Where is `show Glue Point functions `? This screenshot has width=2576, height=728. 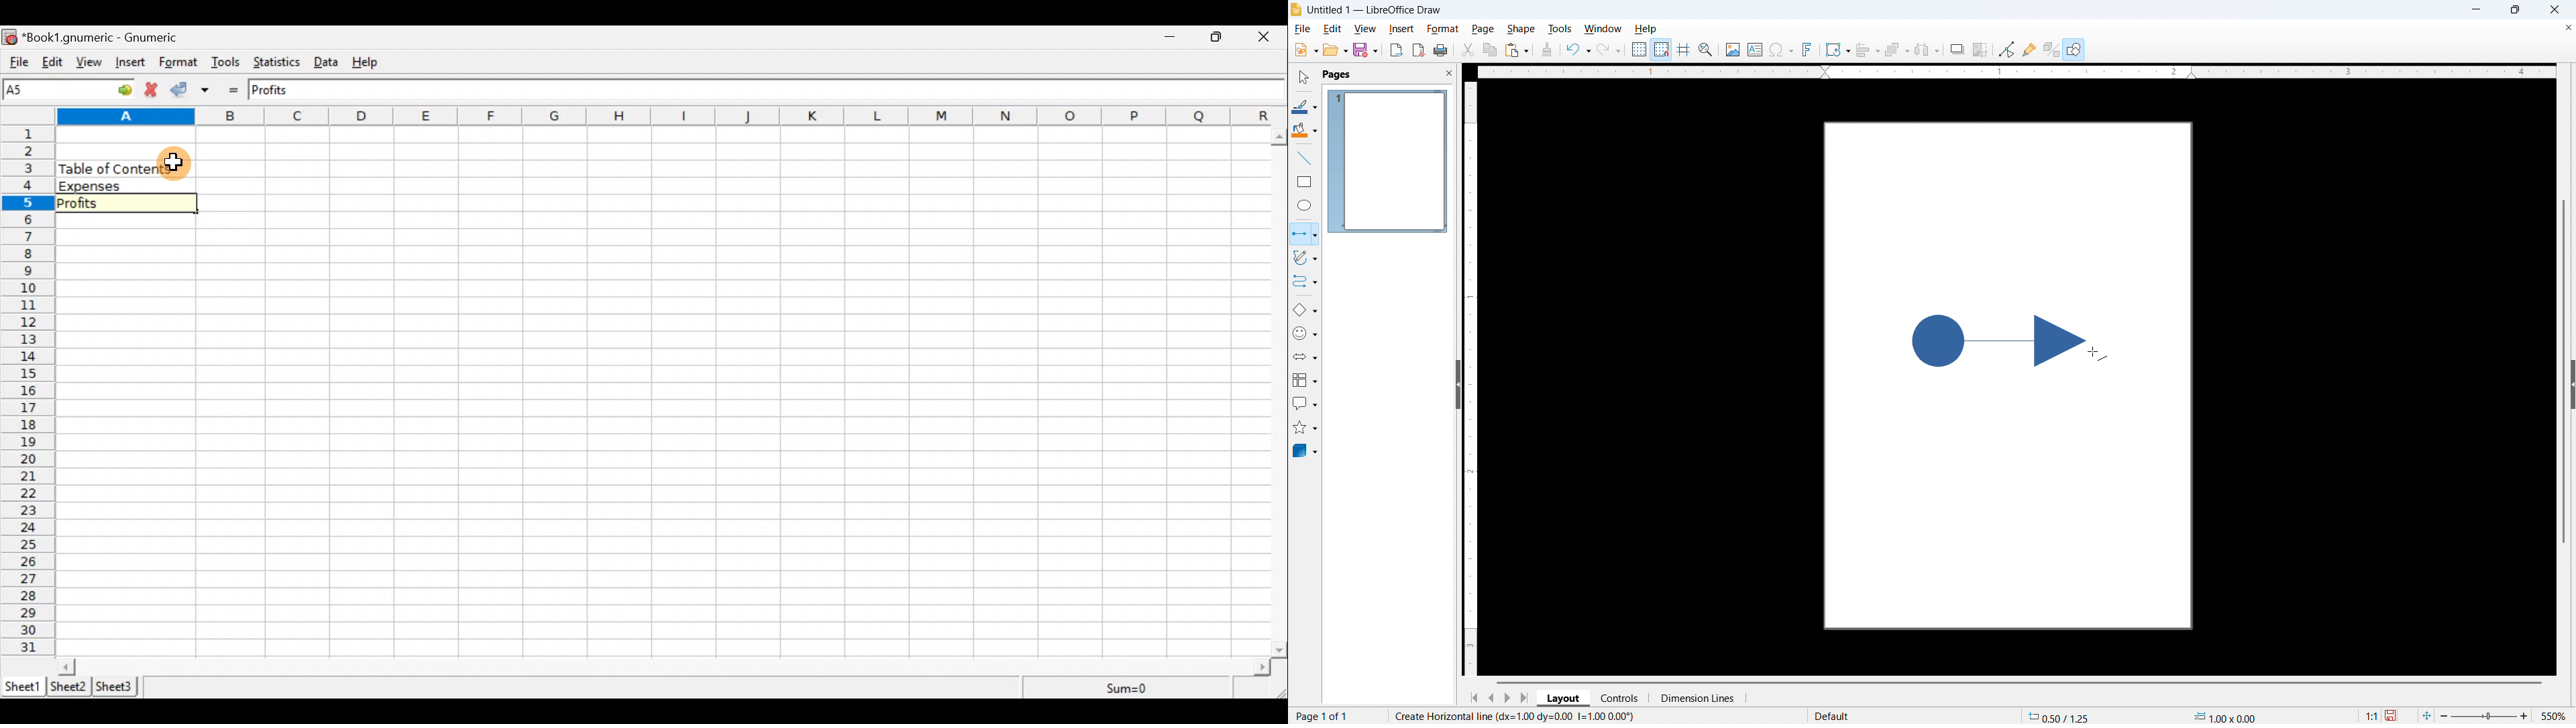 show Glue Point functions  is located at coordinates (2029, 49).